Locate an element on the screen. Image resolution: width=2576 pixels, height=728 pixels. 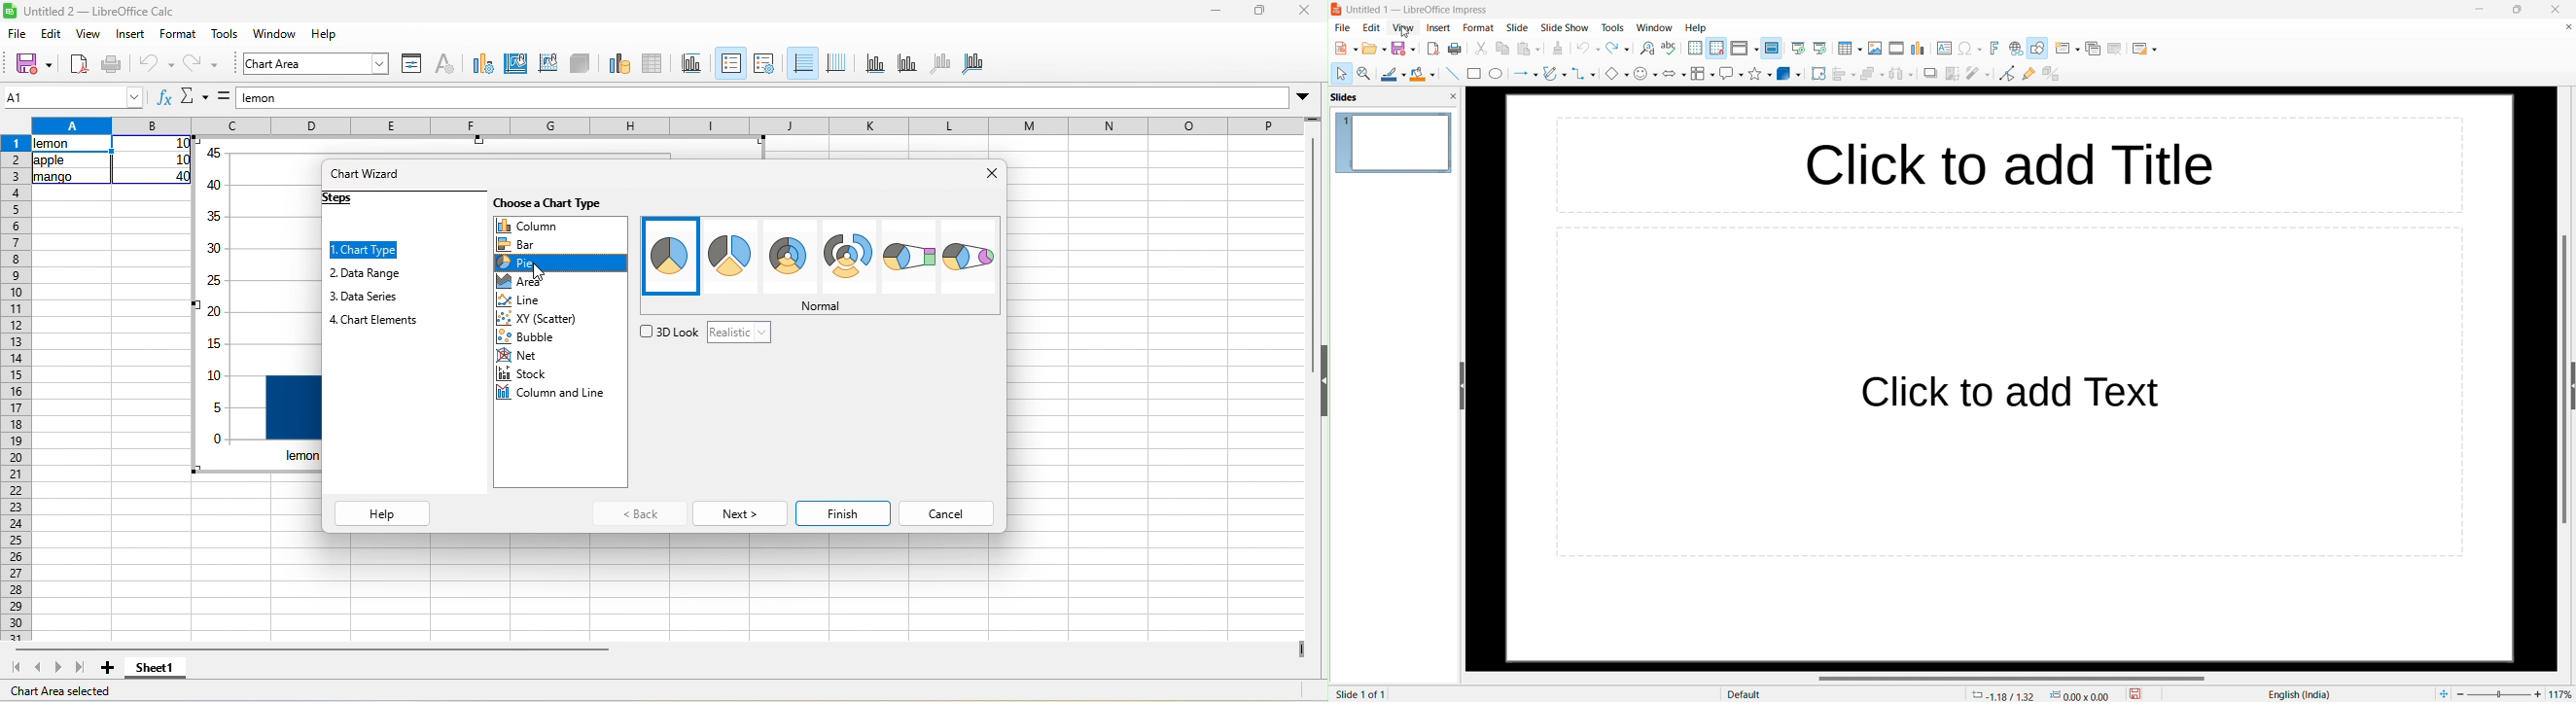
a1 is located at coordinates (74, 97).